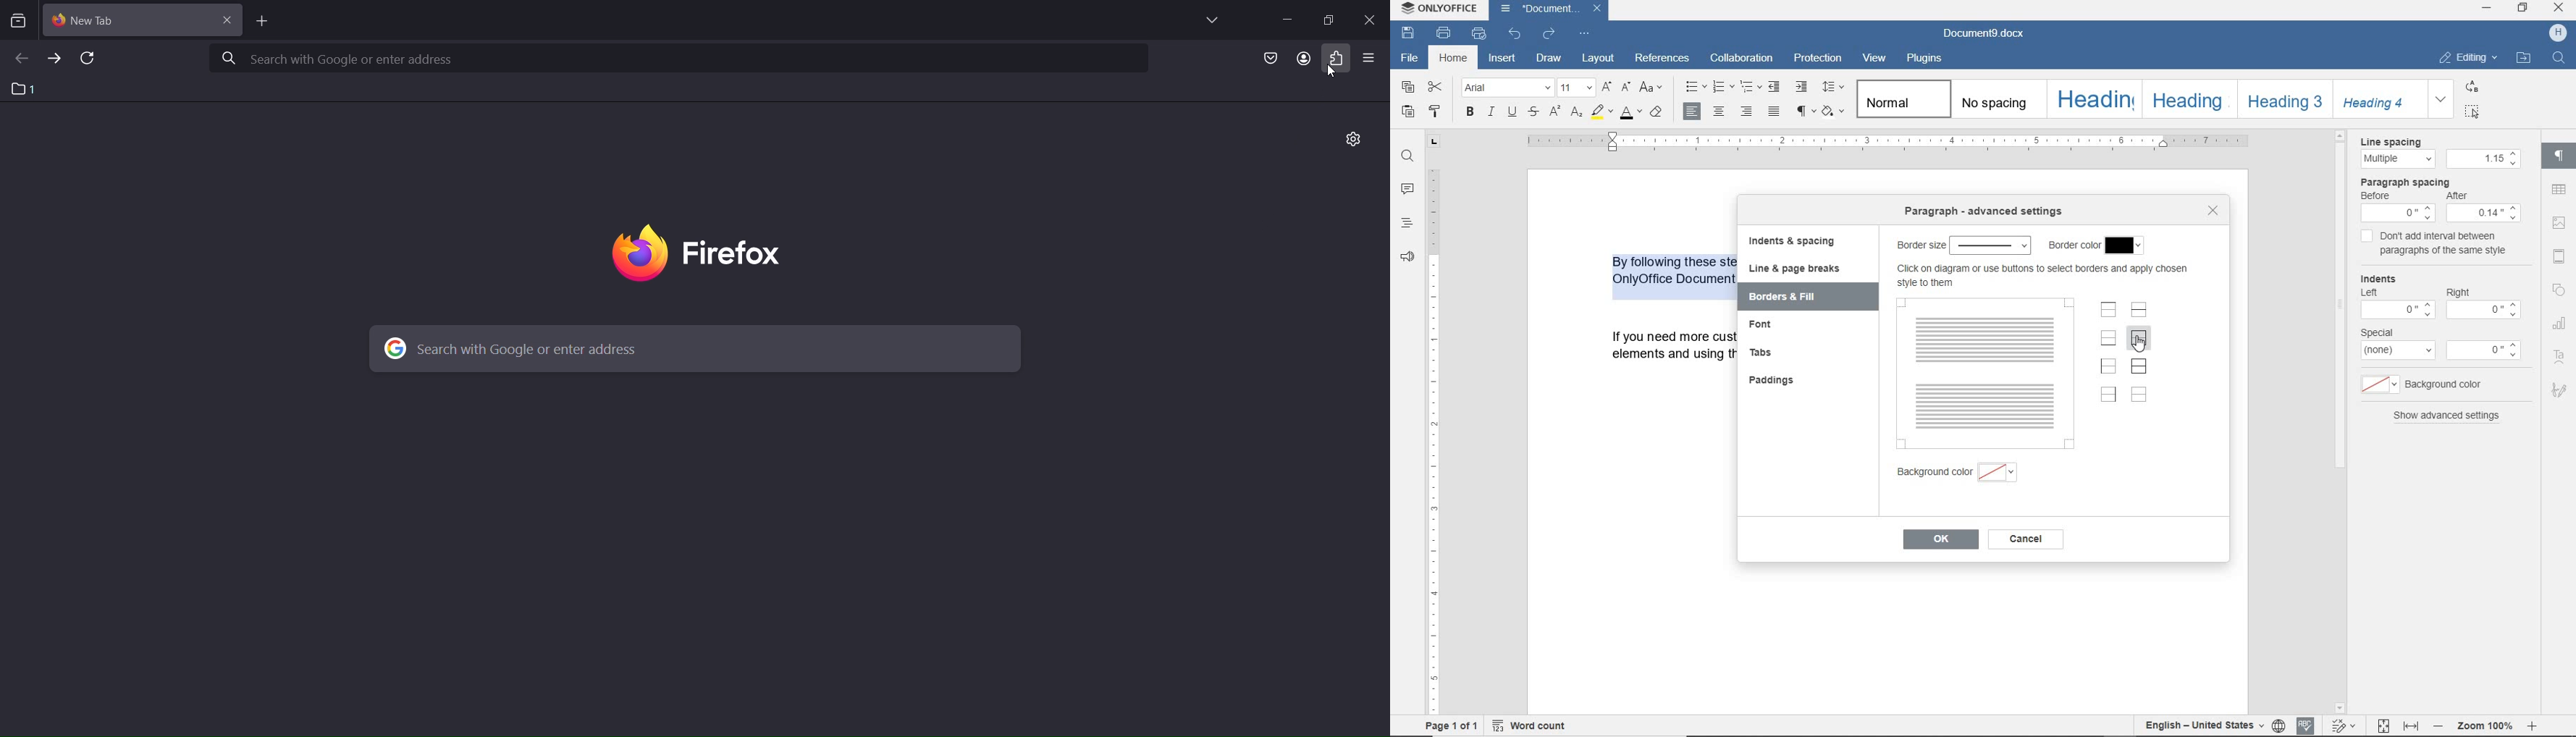 Image resolution: width=2576 pixels, height=756 pixels. Describe the element at coordinates (699, 350) in the screenshot. I see `search with google or enter address` at that location.